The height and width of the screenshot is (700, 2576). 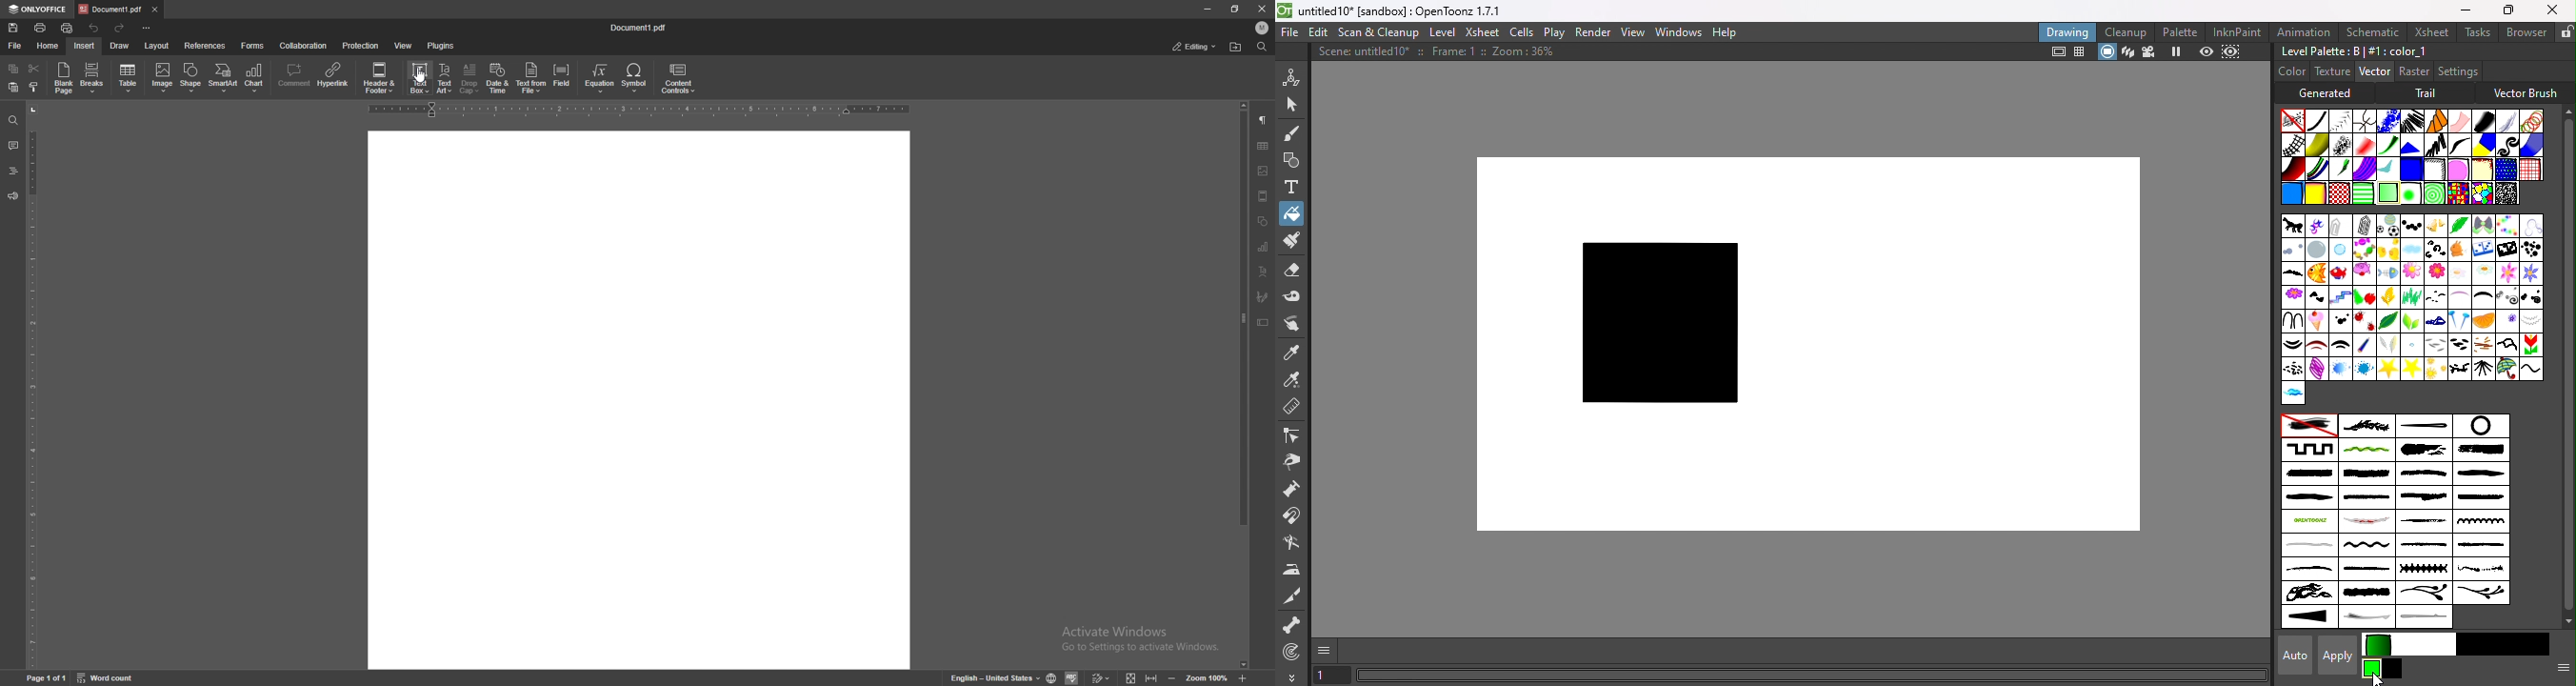 What do you see at coordinates (2308, 520) in the screenshot?
I see `otlogo` at bounding box center [2308, 520].